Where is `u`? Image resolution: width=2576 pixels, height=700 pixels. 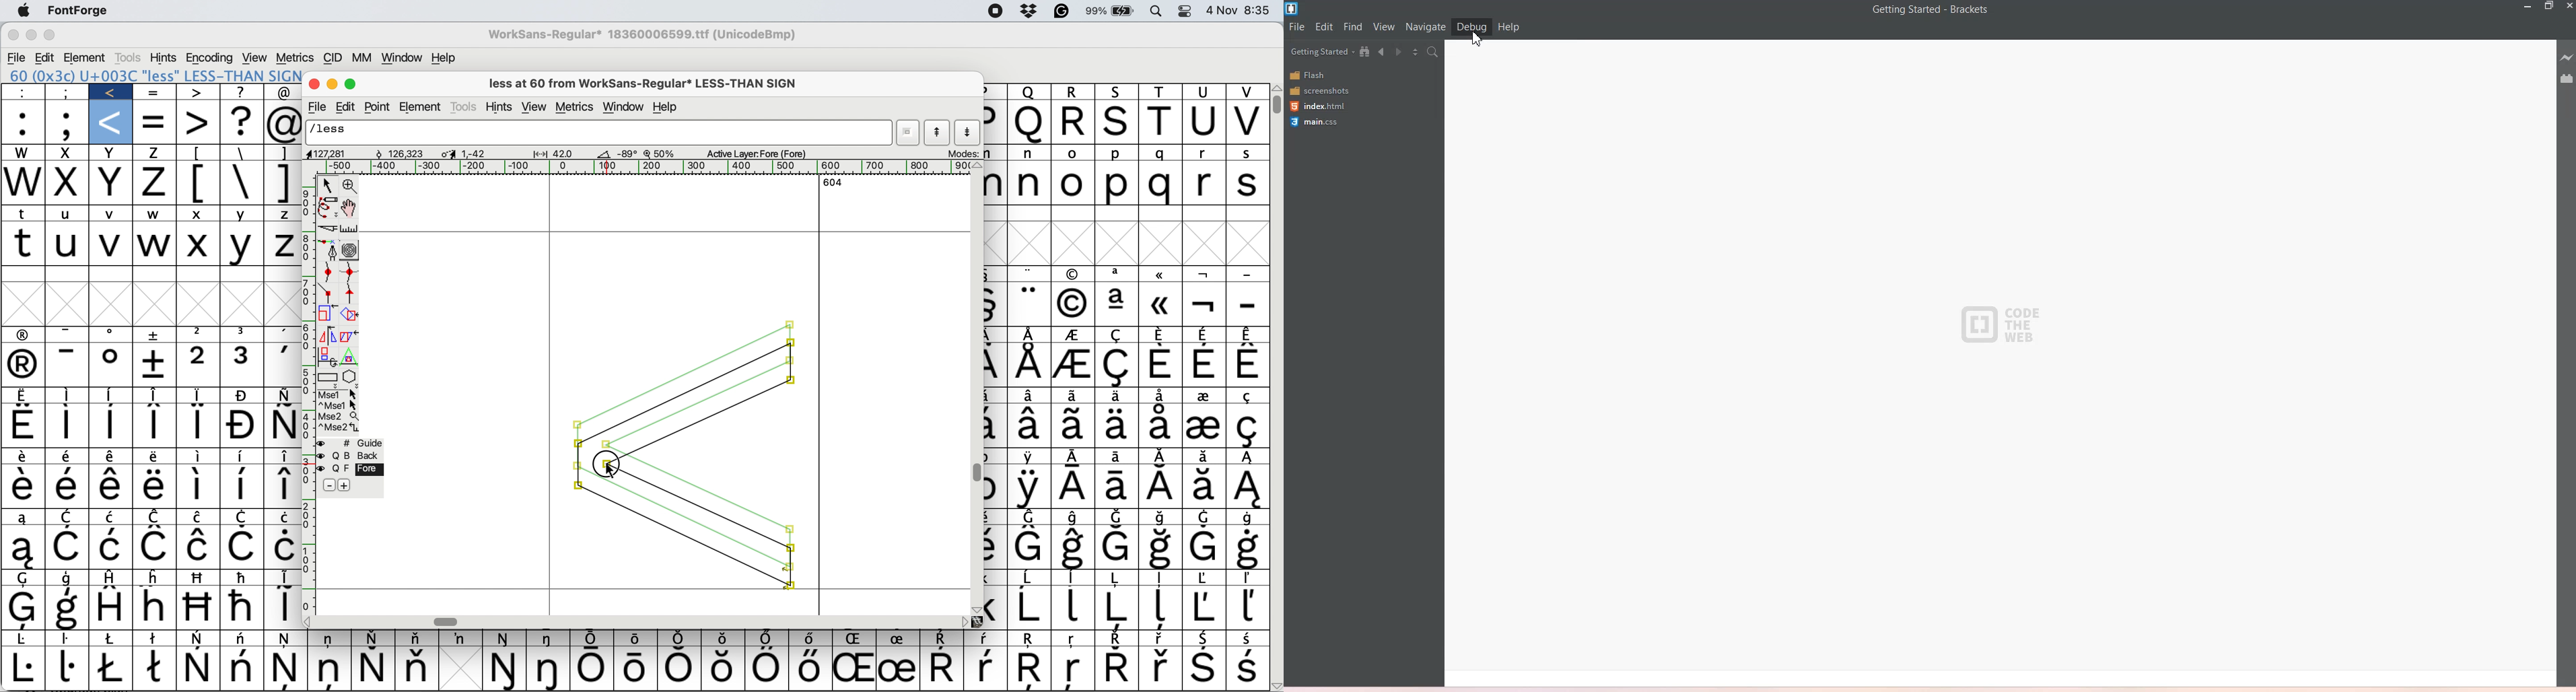
u is located at coordinates (1206, 92).